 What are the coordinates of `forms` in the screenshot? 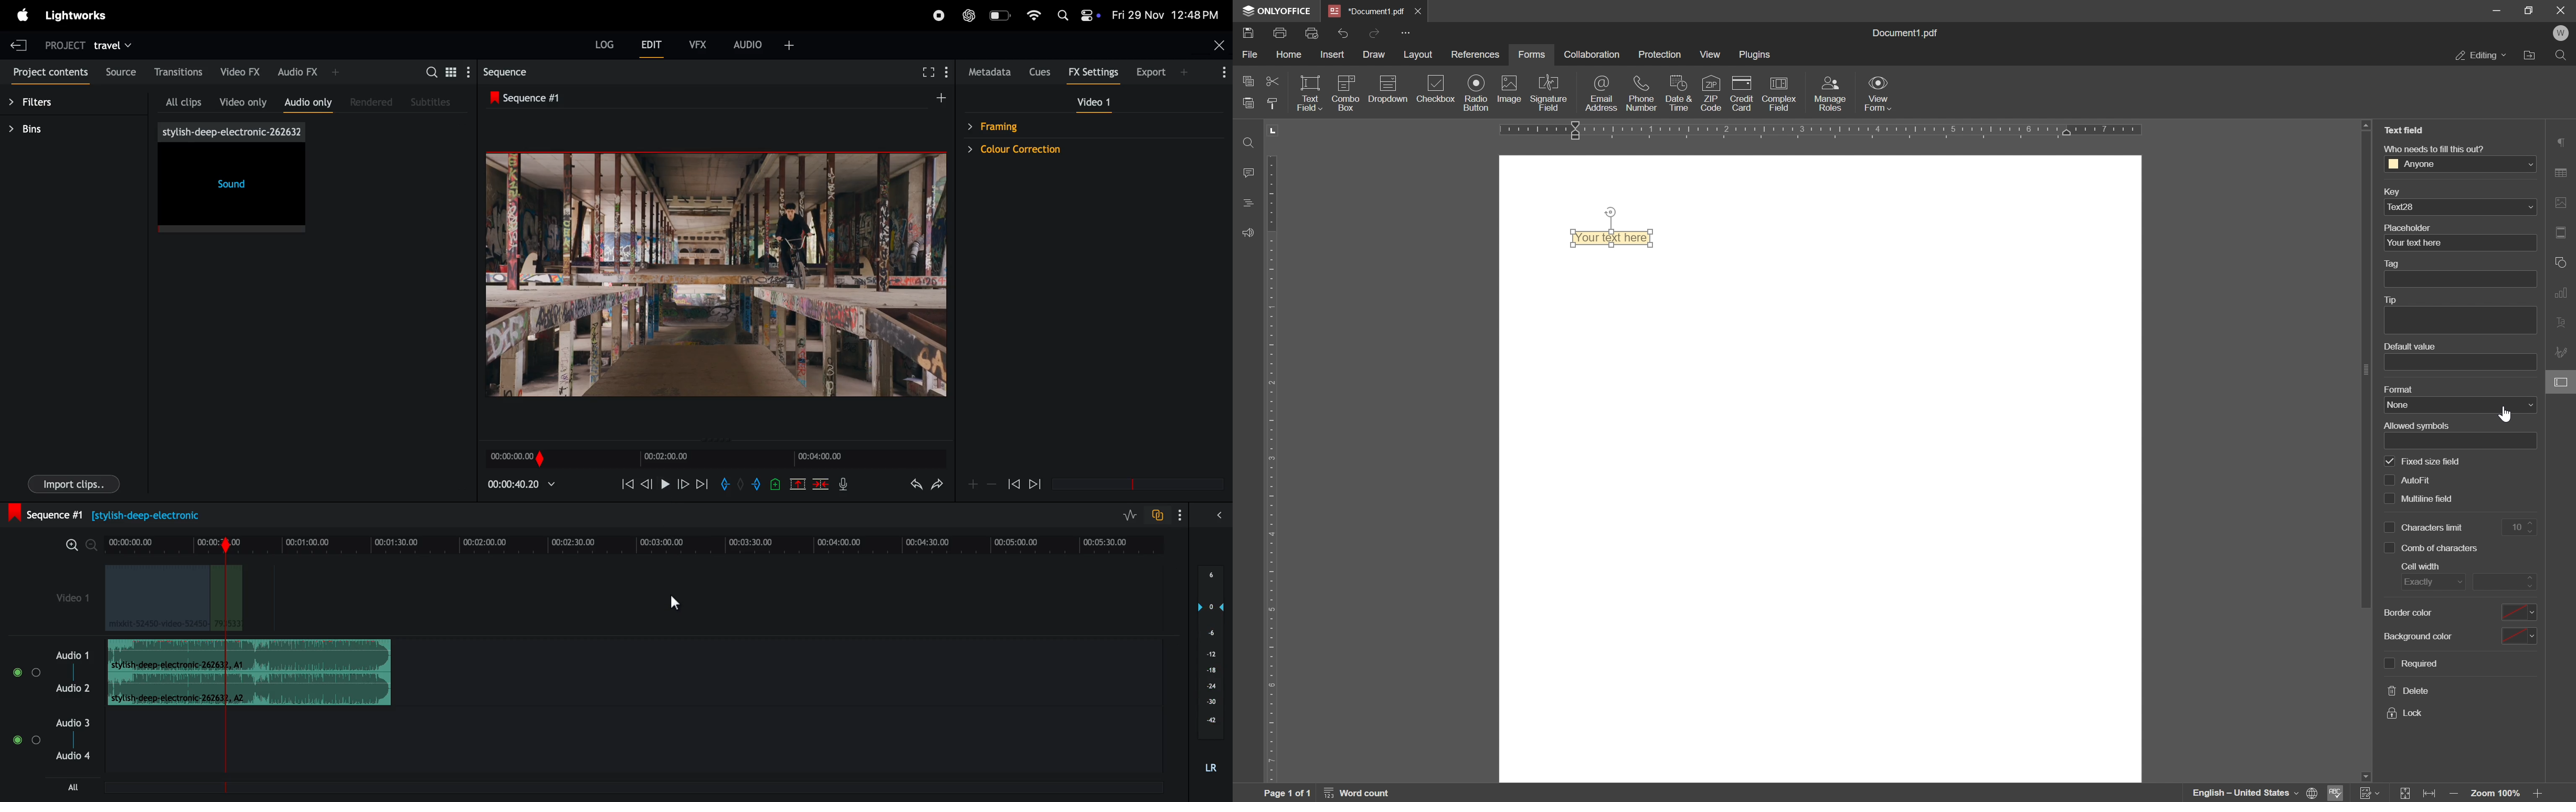 It's located at (1536, 53).